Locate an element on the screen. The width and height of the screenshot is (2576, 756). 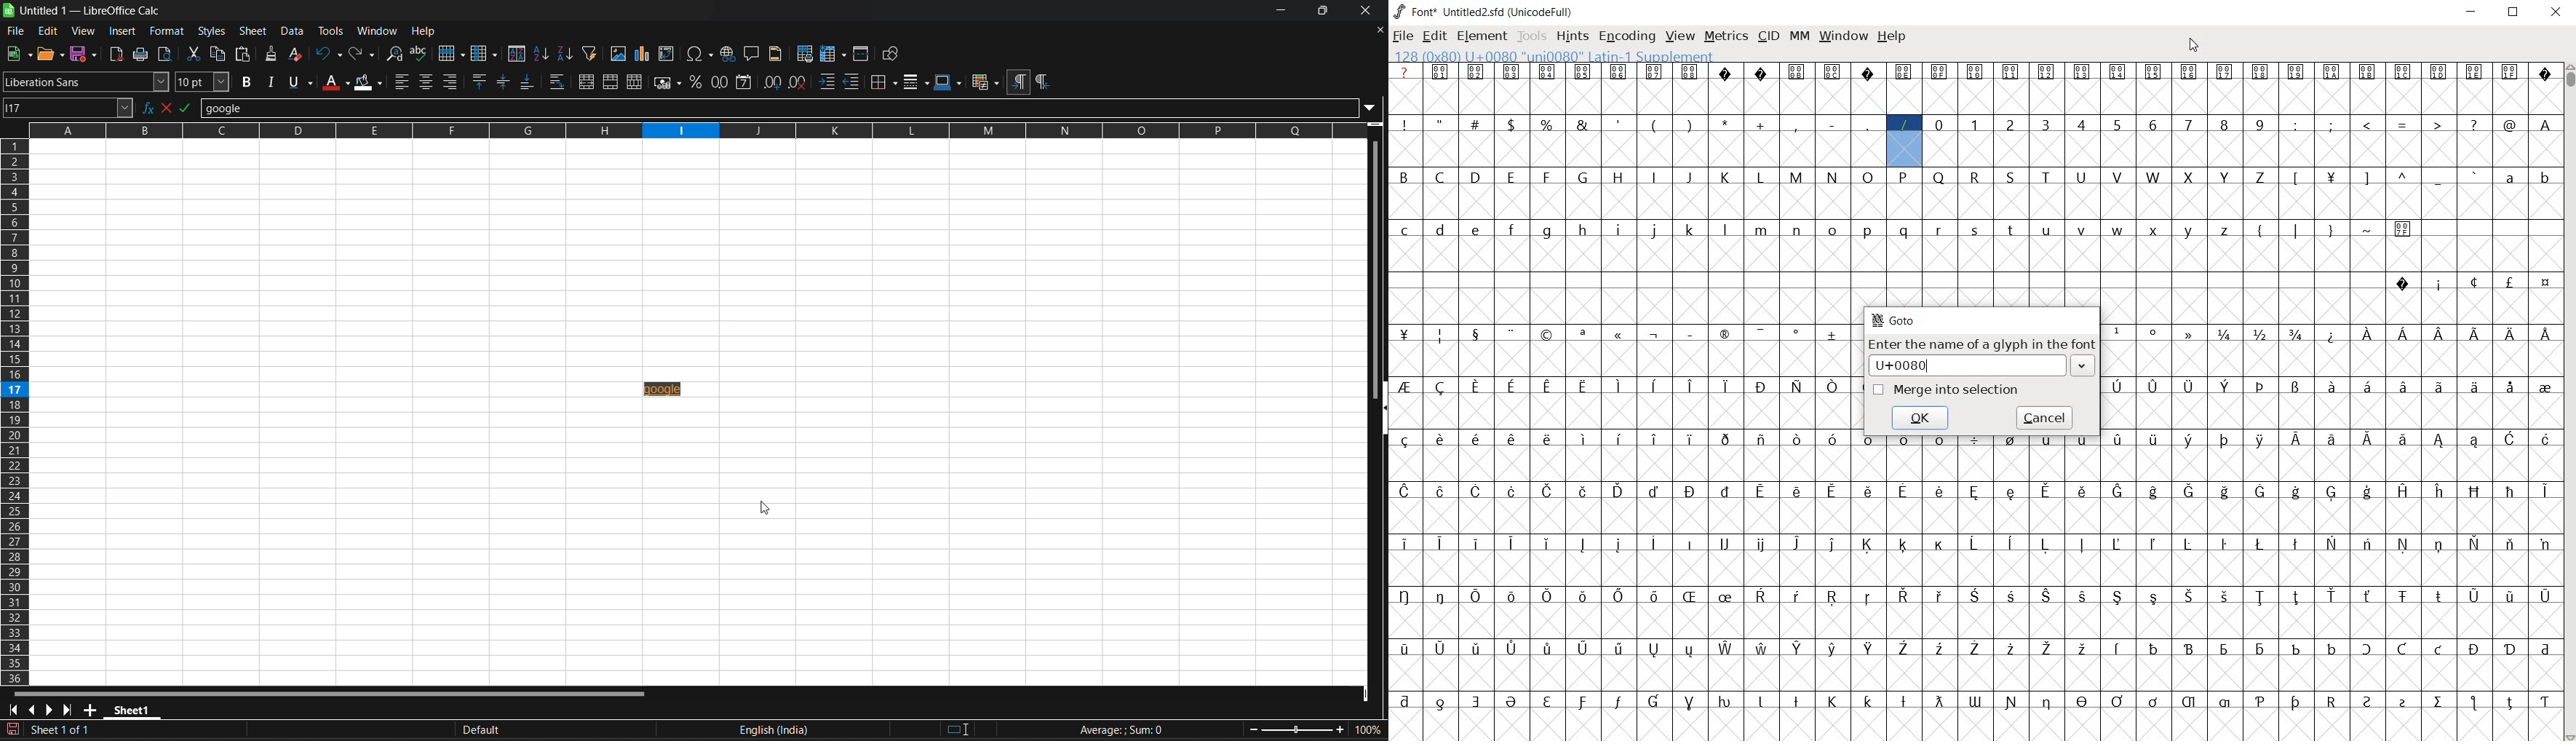
glyph is located at coordinates (2083, 491).